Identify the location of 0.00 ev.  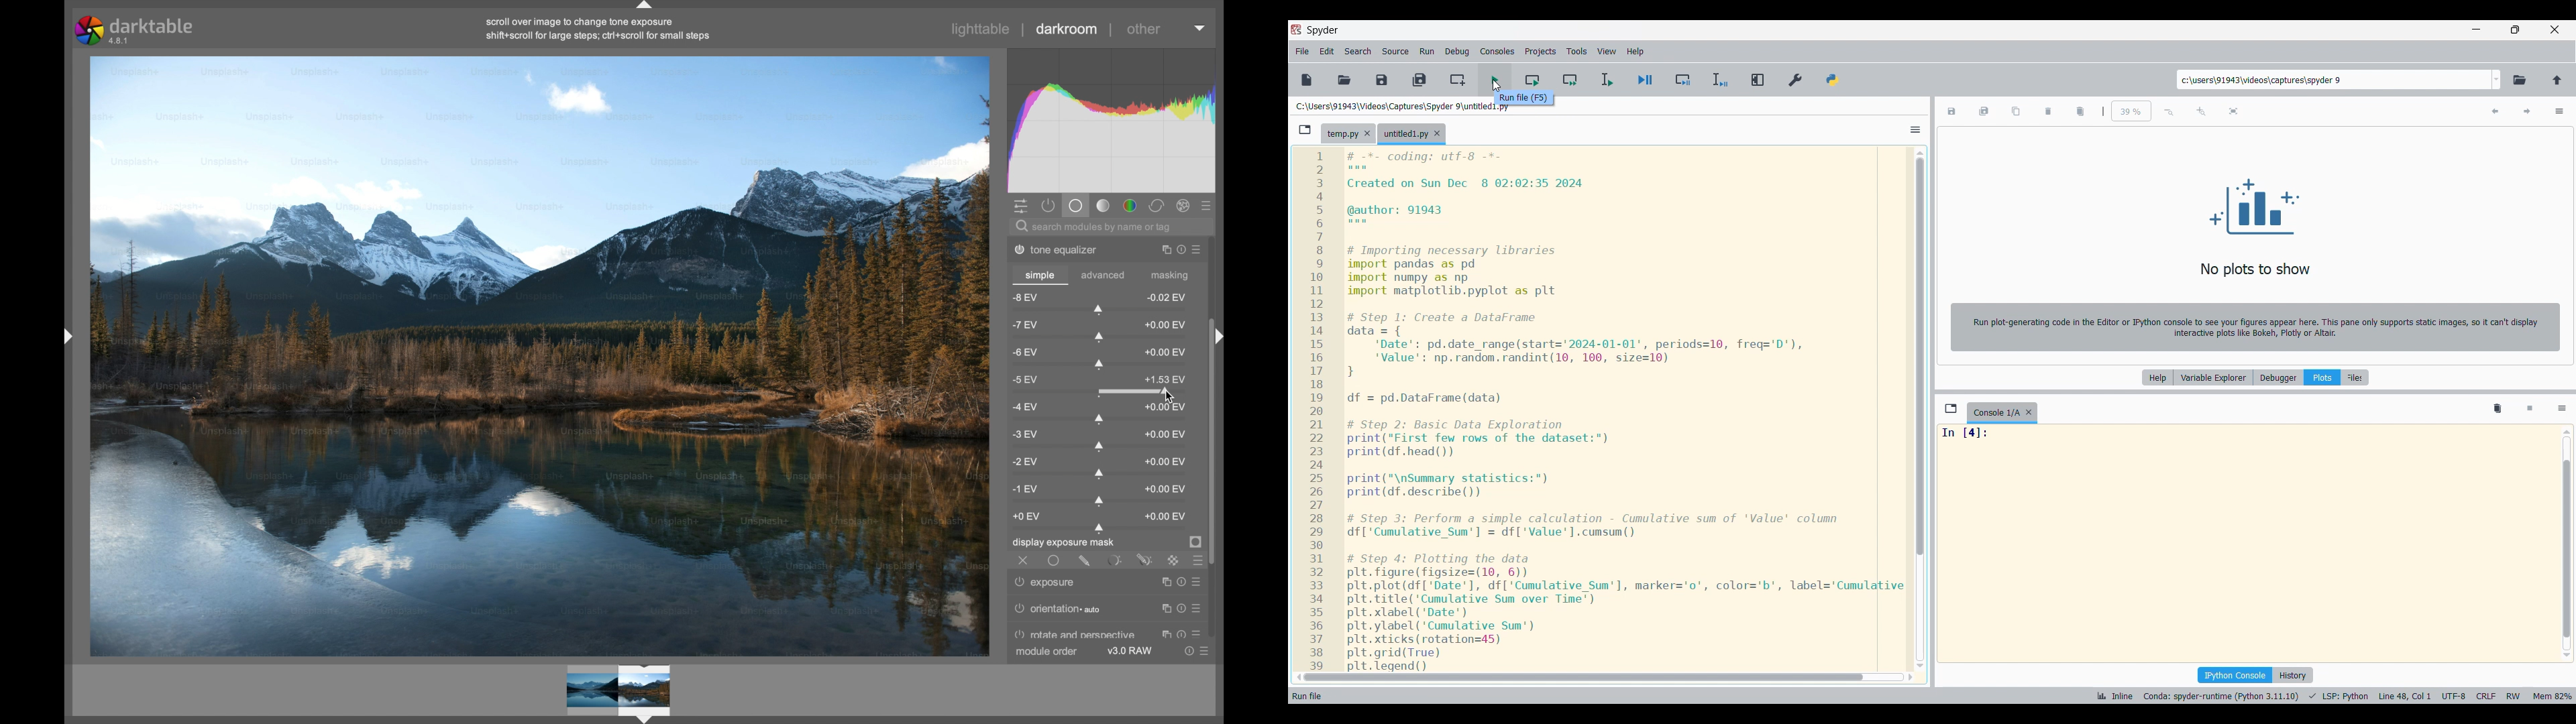
(1165, 517).